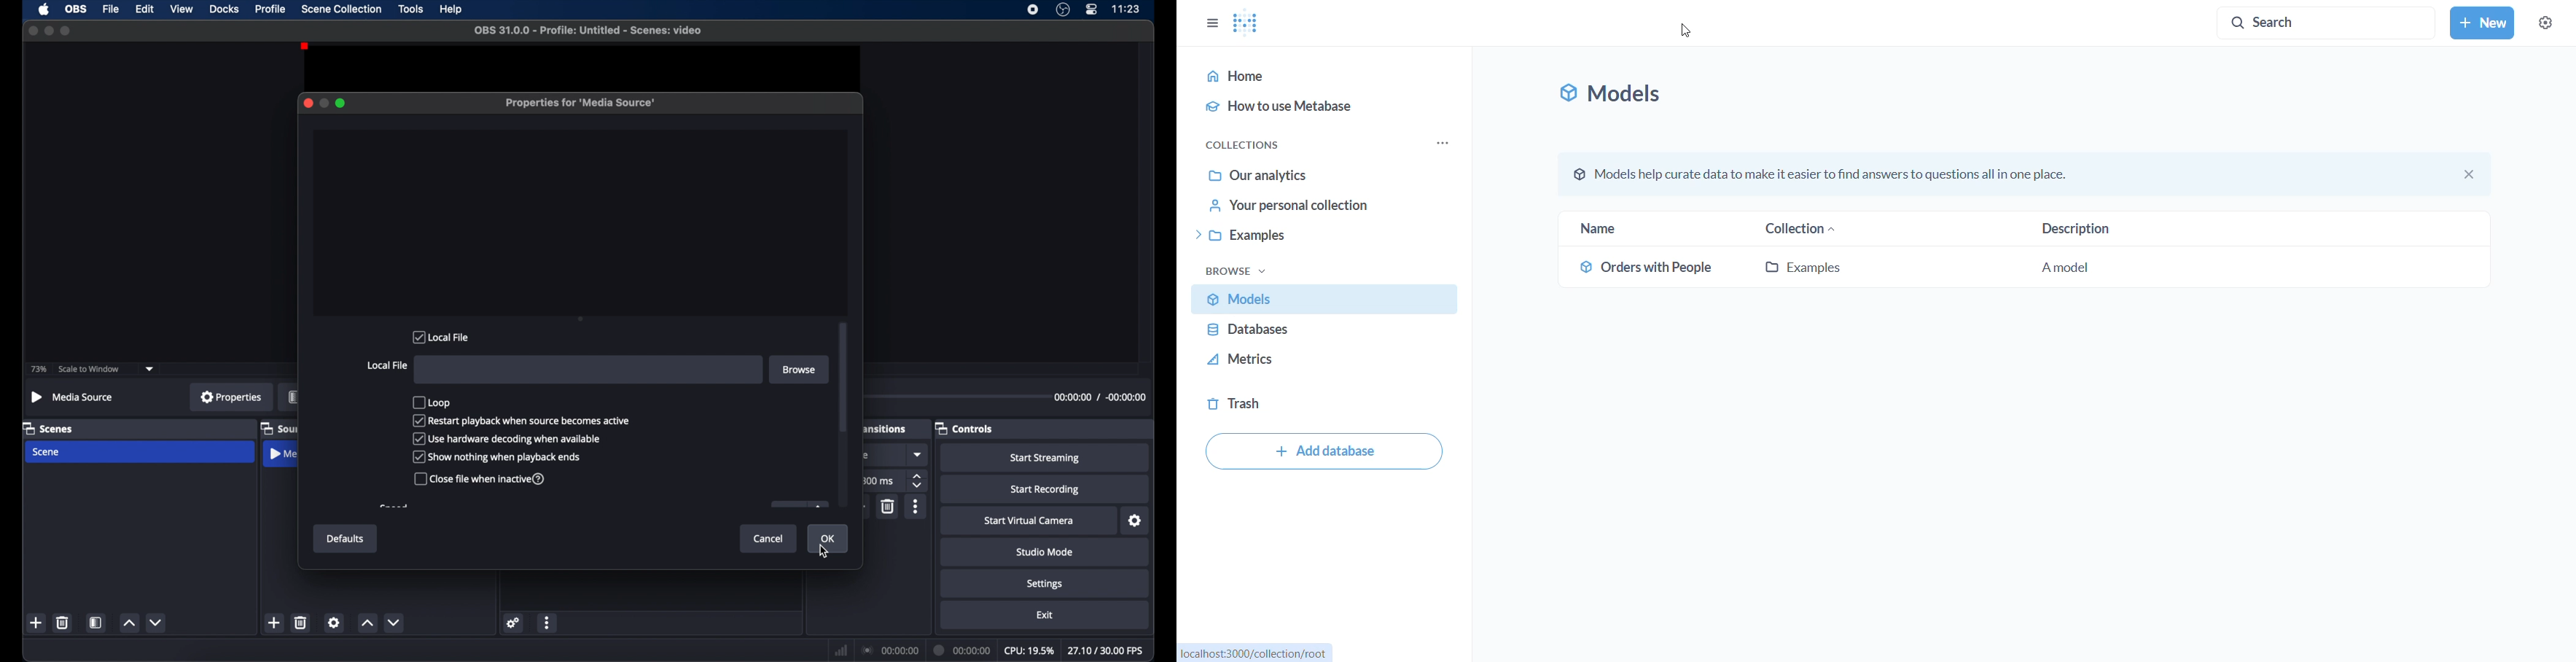 This screenshot has height=672, width=2576. What do you see at coordinates (393, 506) in the screenshot?
I see `obscure text` at bounding box center [393, 506].